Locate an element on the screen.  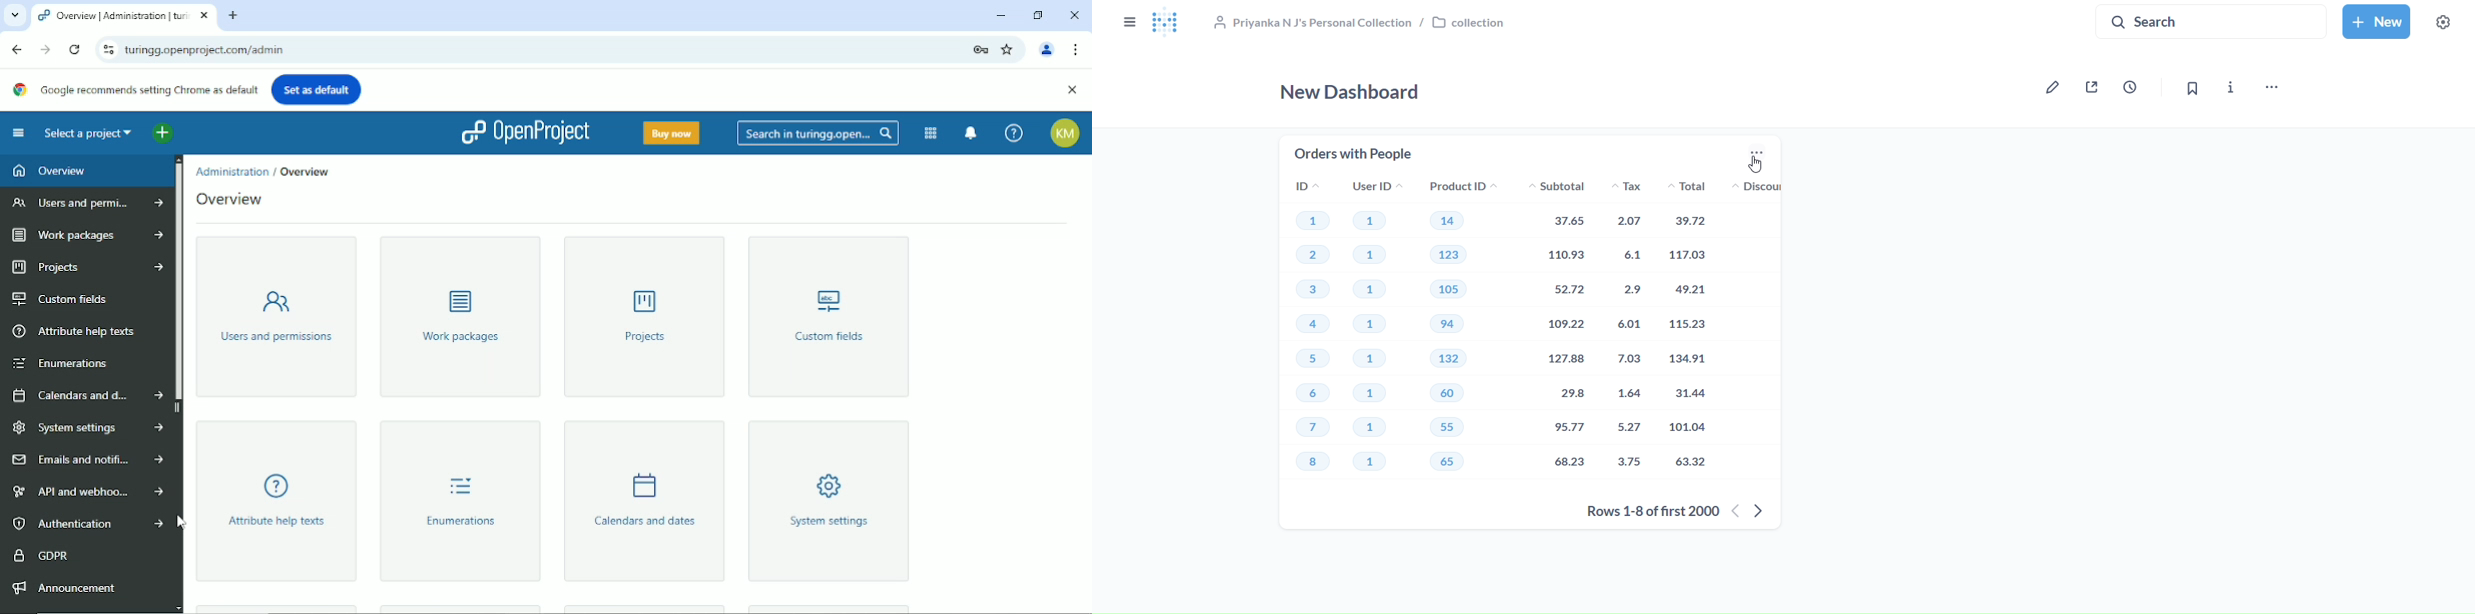
new dashboard is located at coordinates (1350, 92).